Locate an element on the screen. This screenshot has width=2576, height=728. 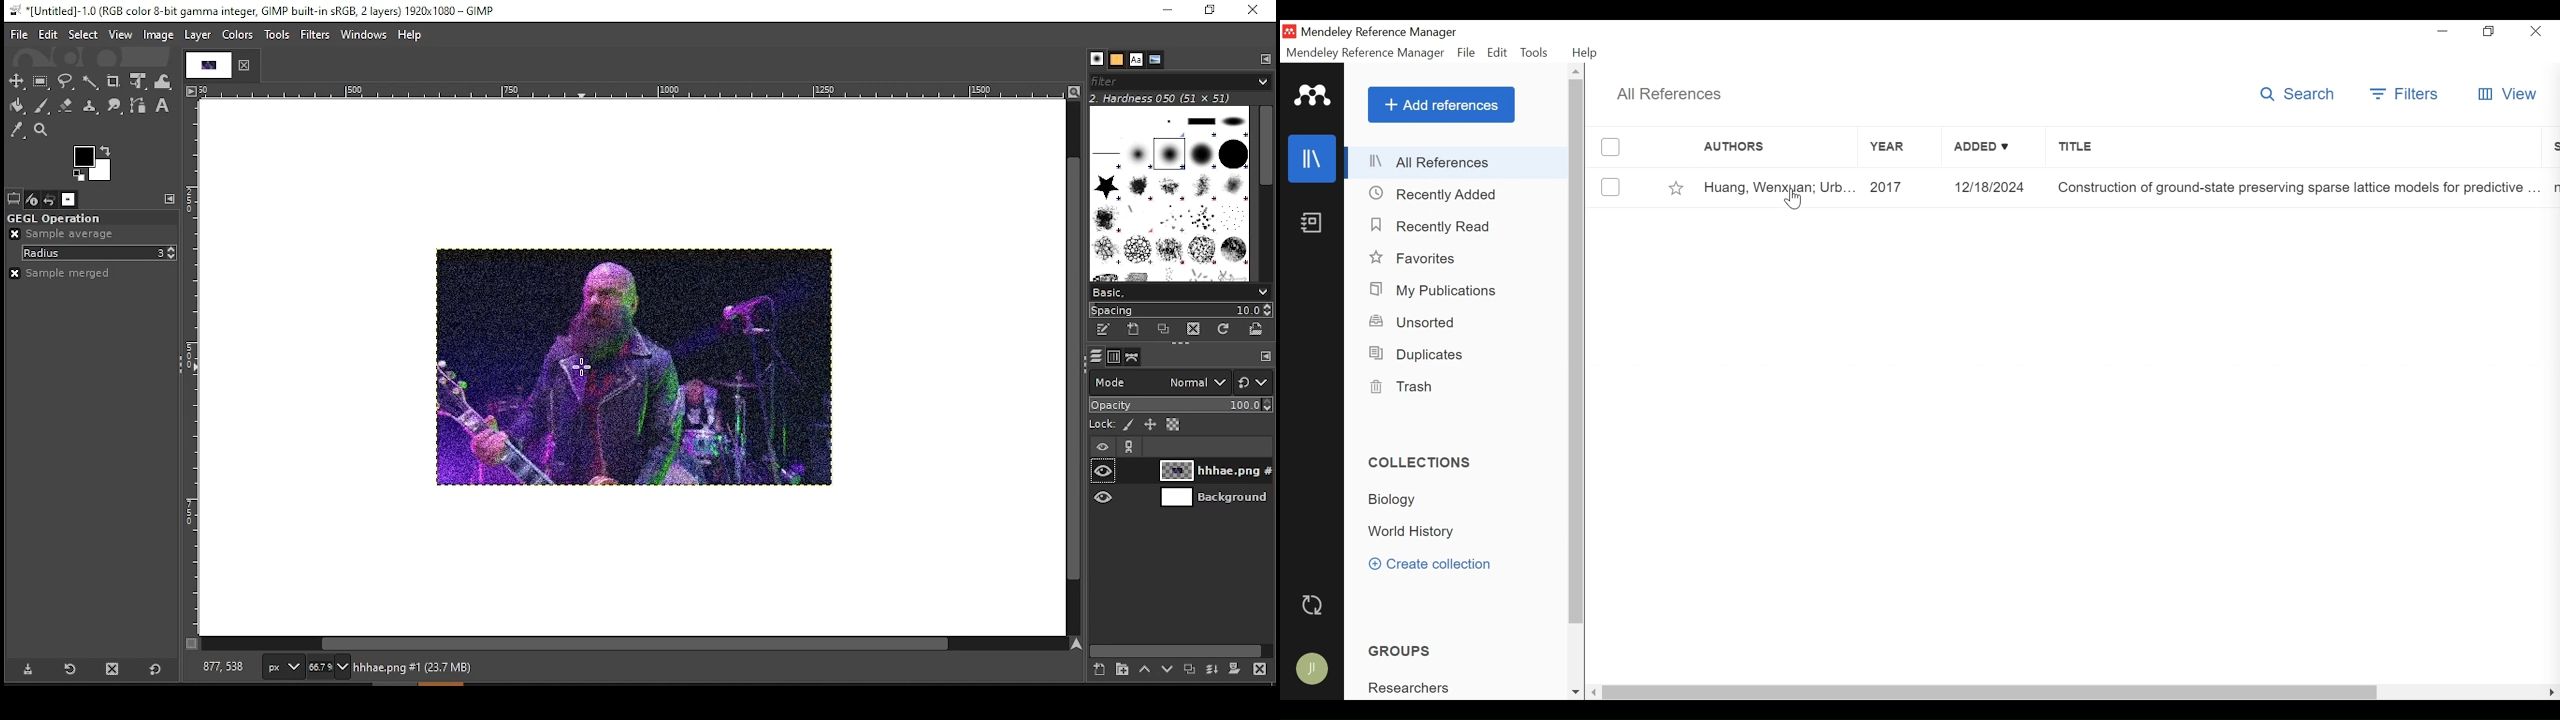
image is located at coordinates (628, 367).